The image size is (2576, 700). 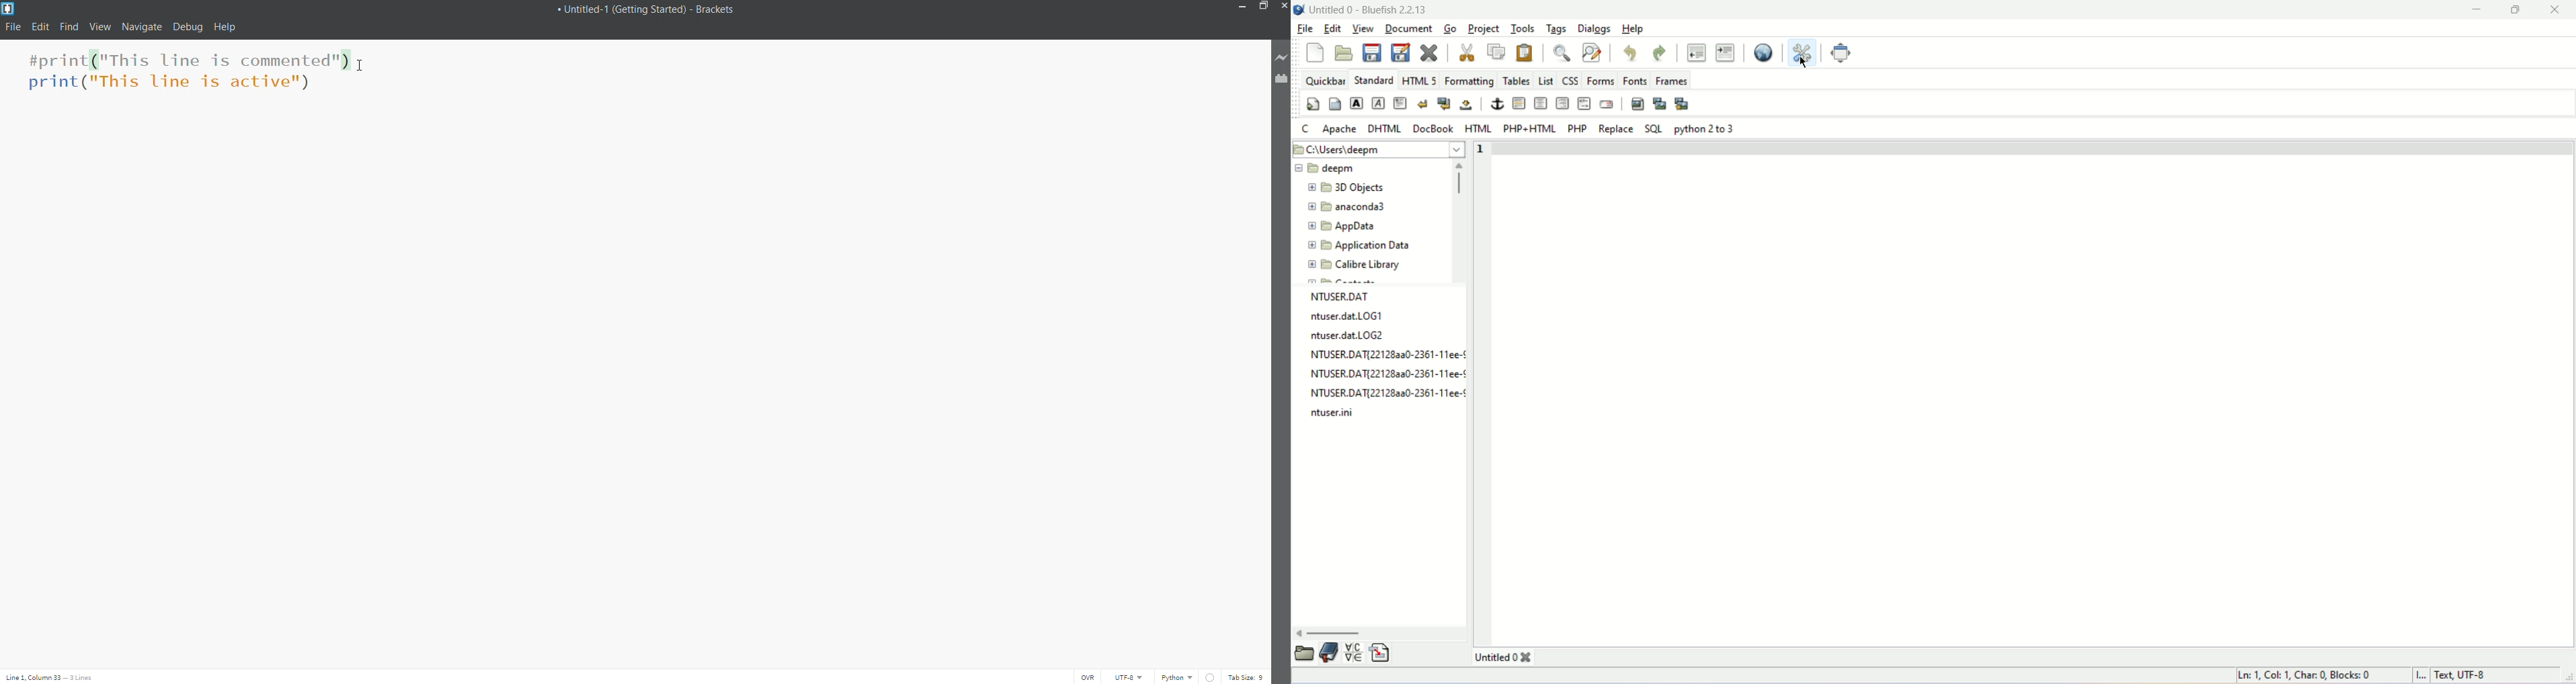 I want to click on Line preview, so click(x=1281, y=58).